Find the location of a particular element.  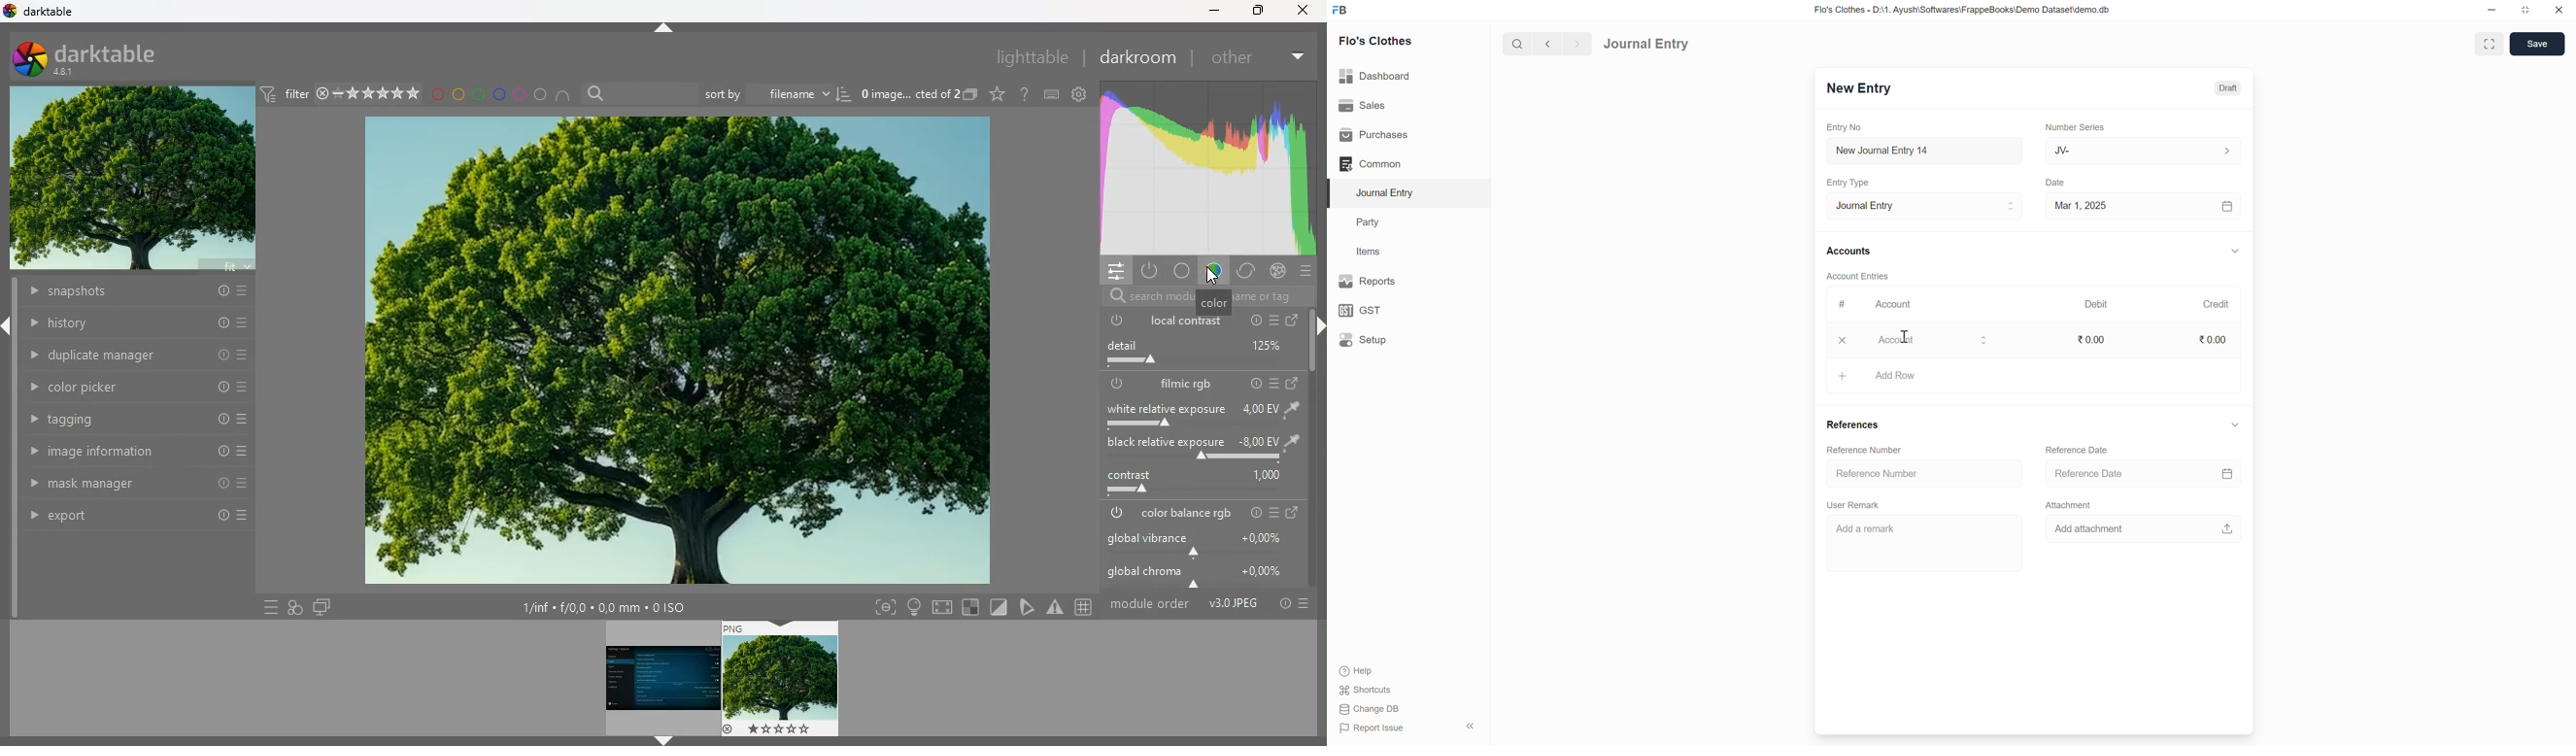

keyboard is located at coordinates (1052, 94).